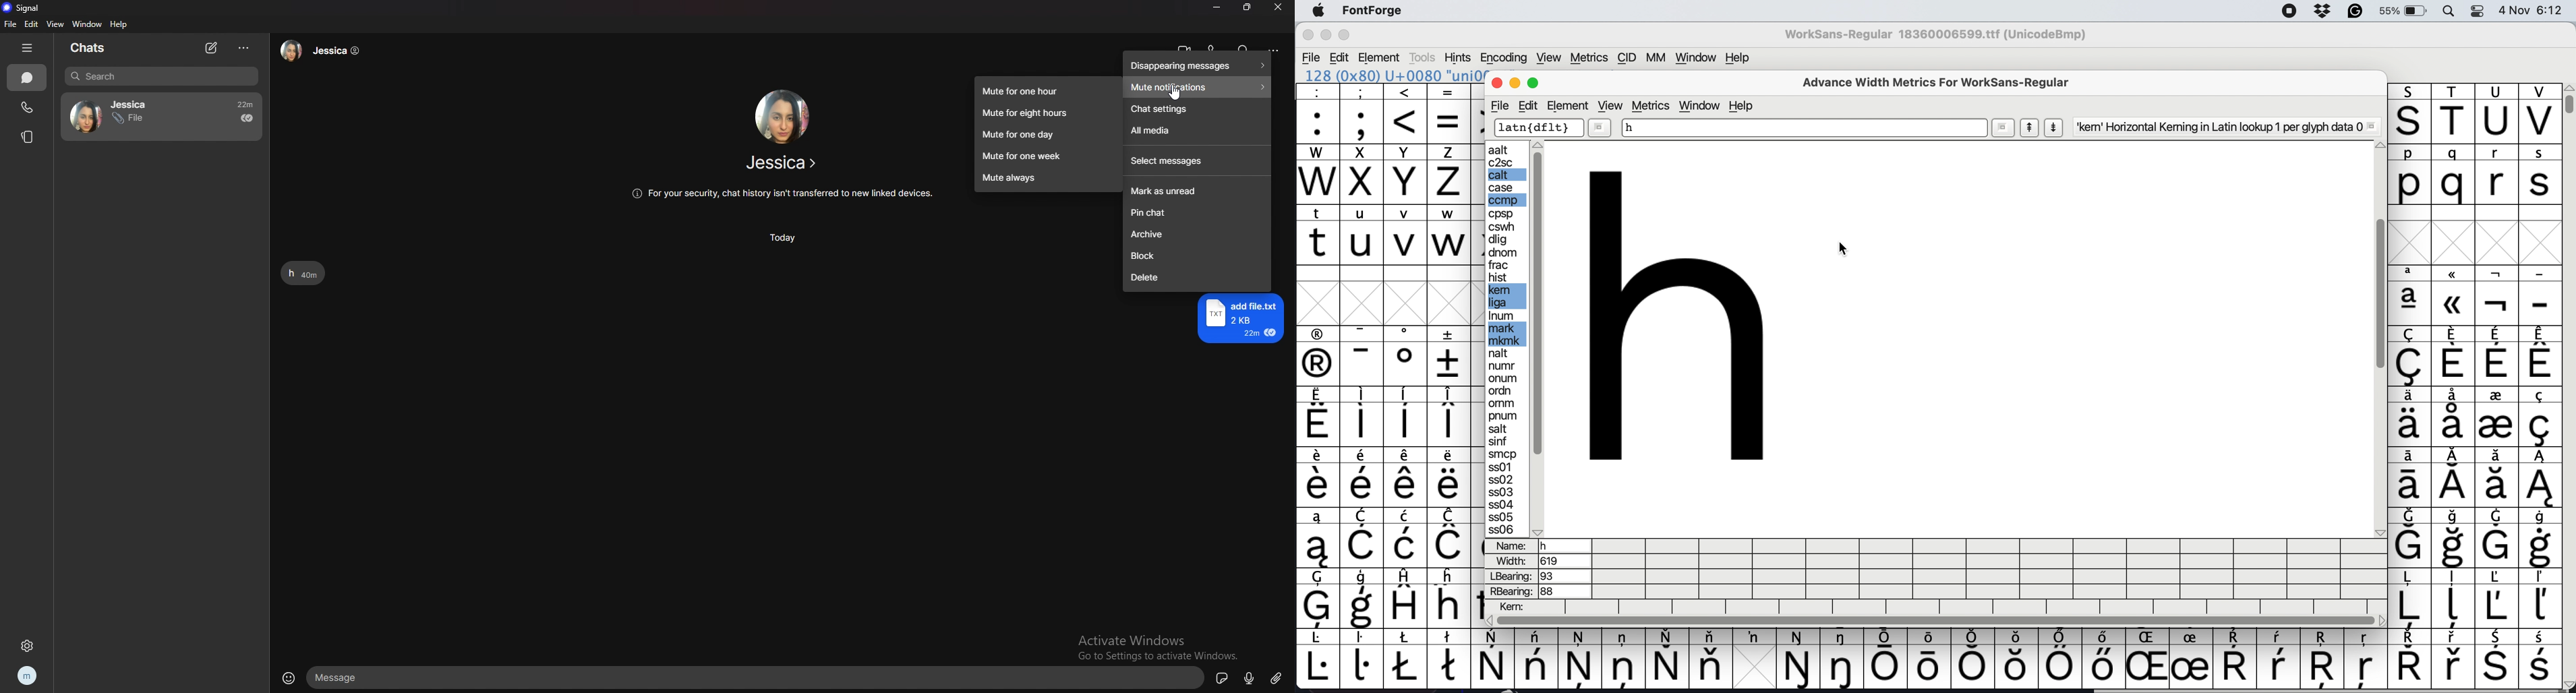 This screenshot has width=2576, height=700. Describe the element at coordinates (28, 138) in the screenshot. I see `stories` at that location.